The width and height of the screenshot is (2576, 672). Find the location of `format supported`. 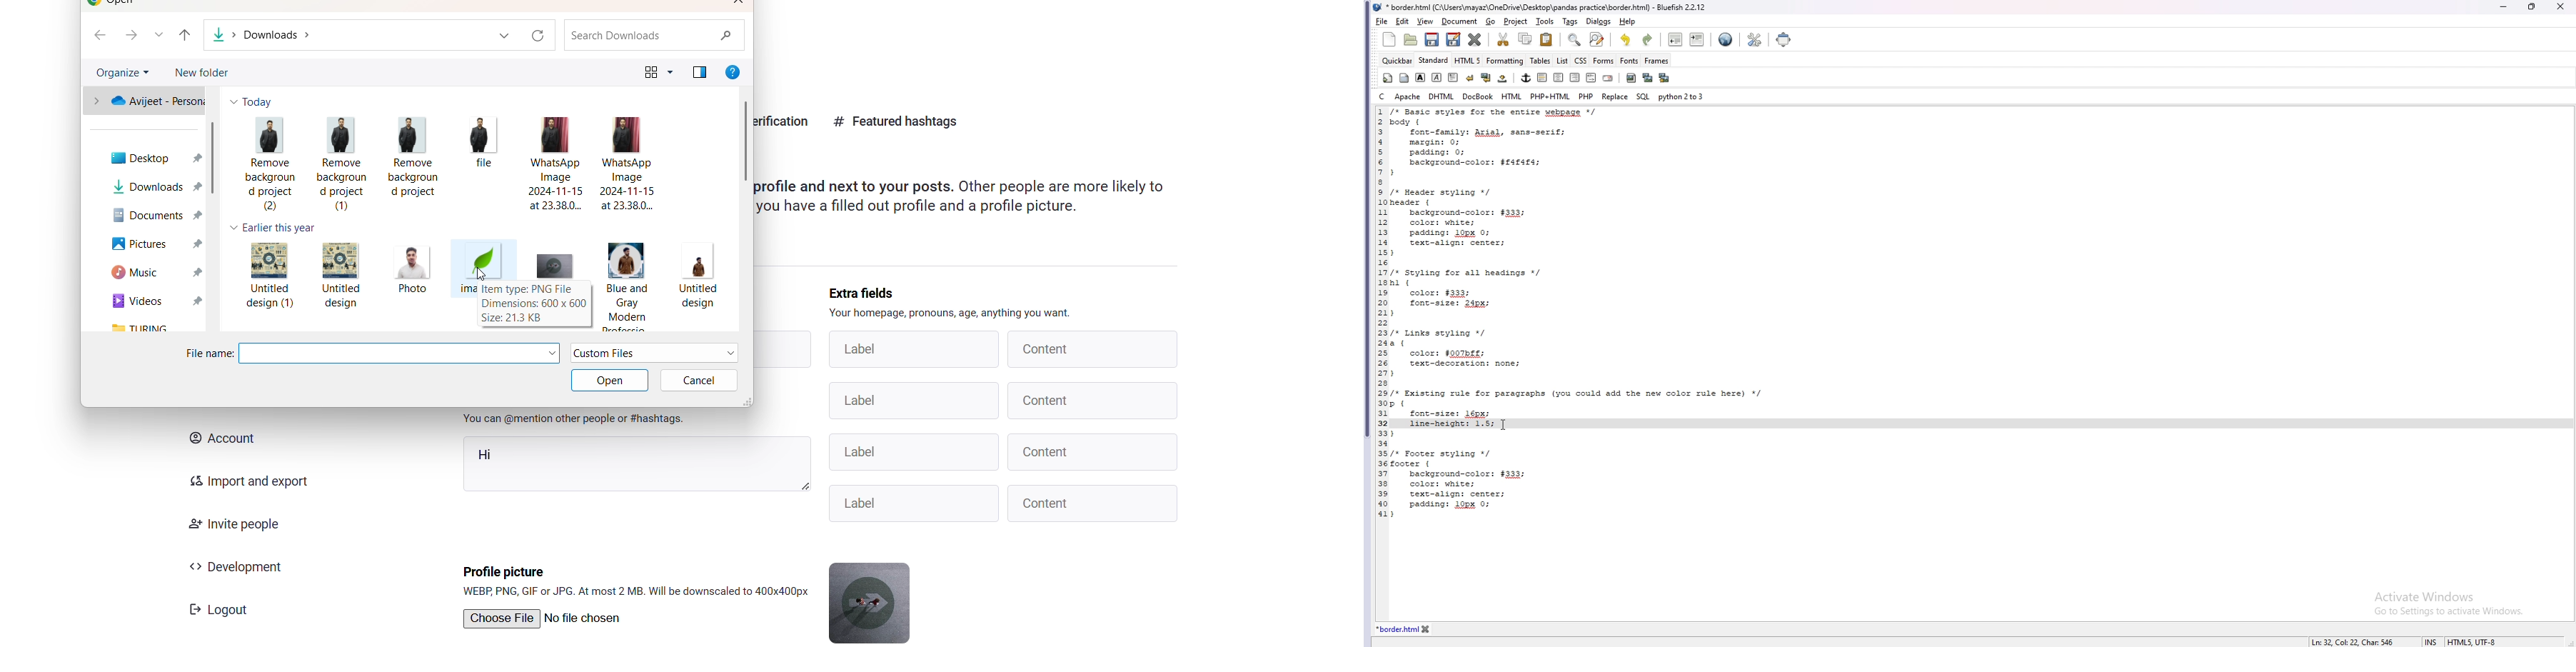

format supported is located at coordinates (638, 591).